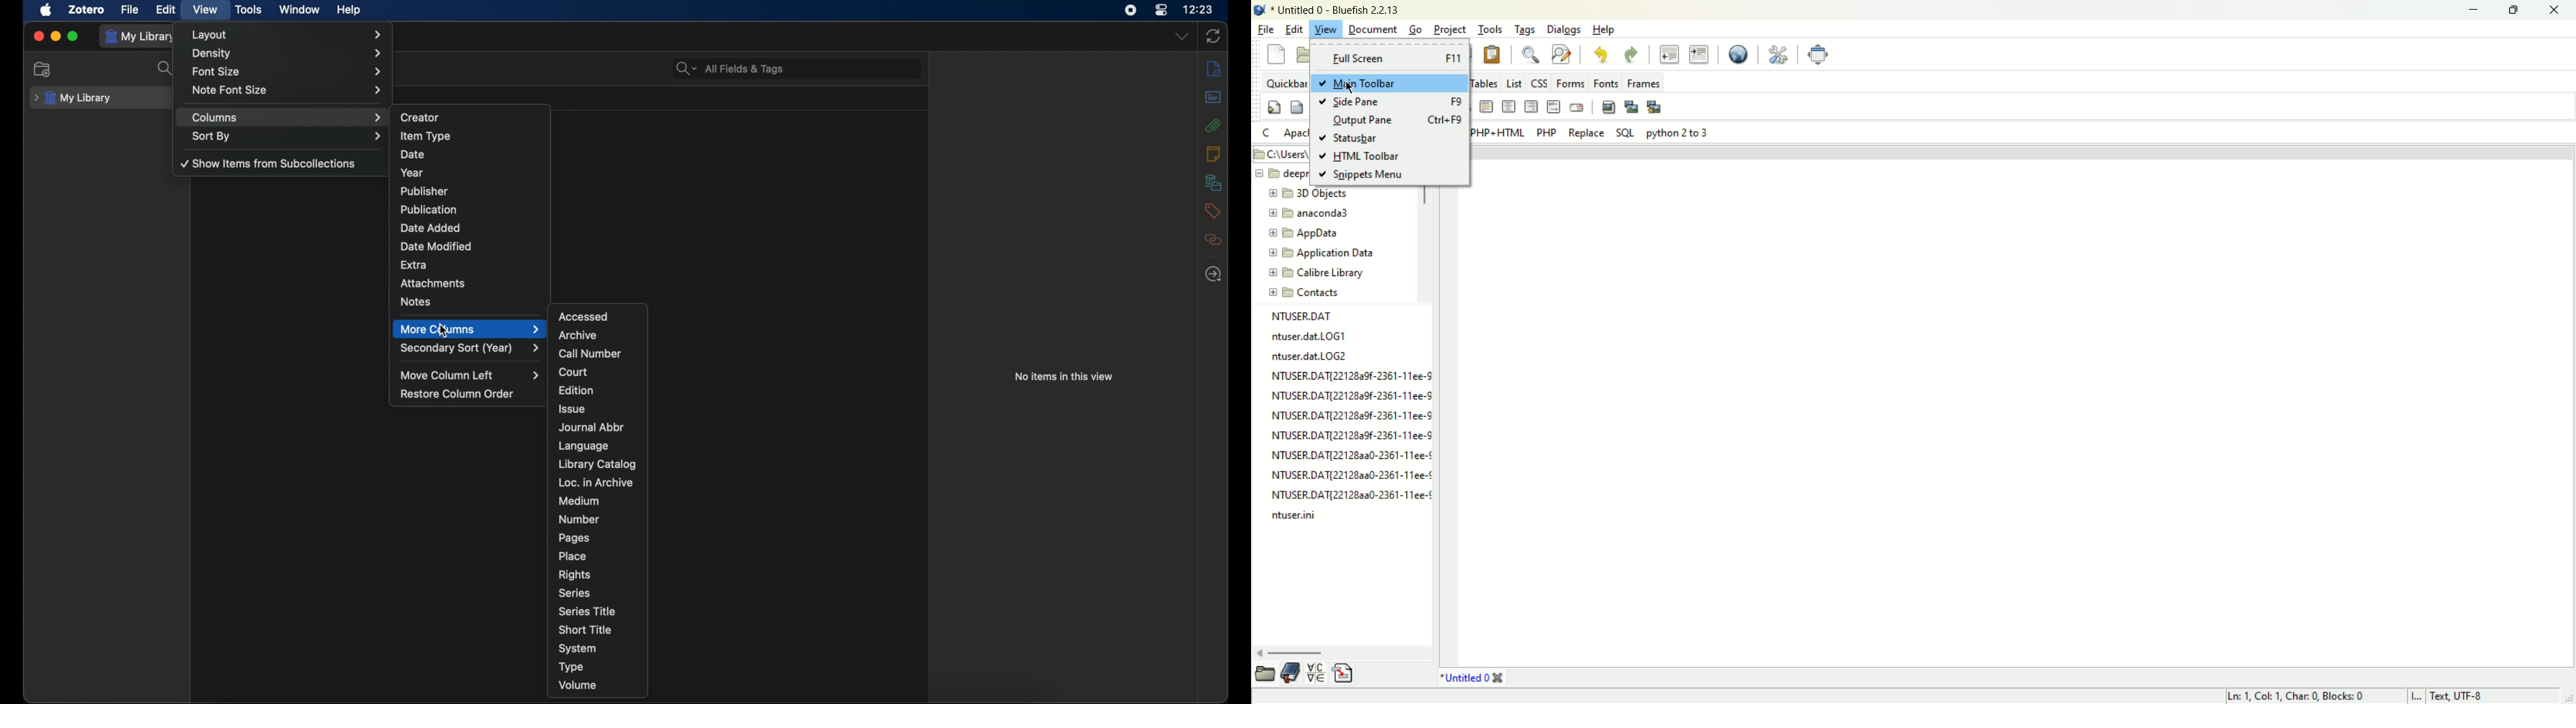  I want to click on document, so click(1371, 29).